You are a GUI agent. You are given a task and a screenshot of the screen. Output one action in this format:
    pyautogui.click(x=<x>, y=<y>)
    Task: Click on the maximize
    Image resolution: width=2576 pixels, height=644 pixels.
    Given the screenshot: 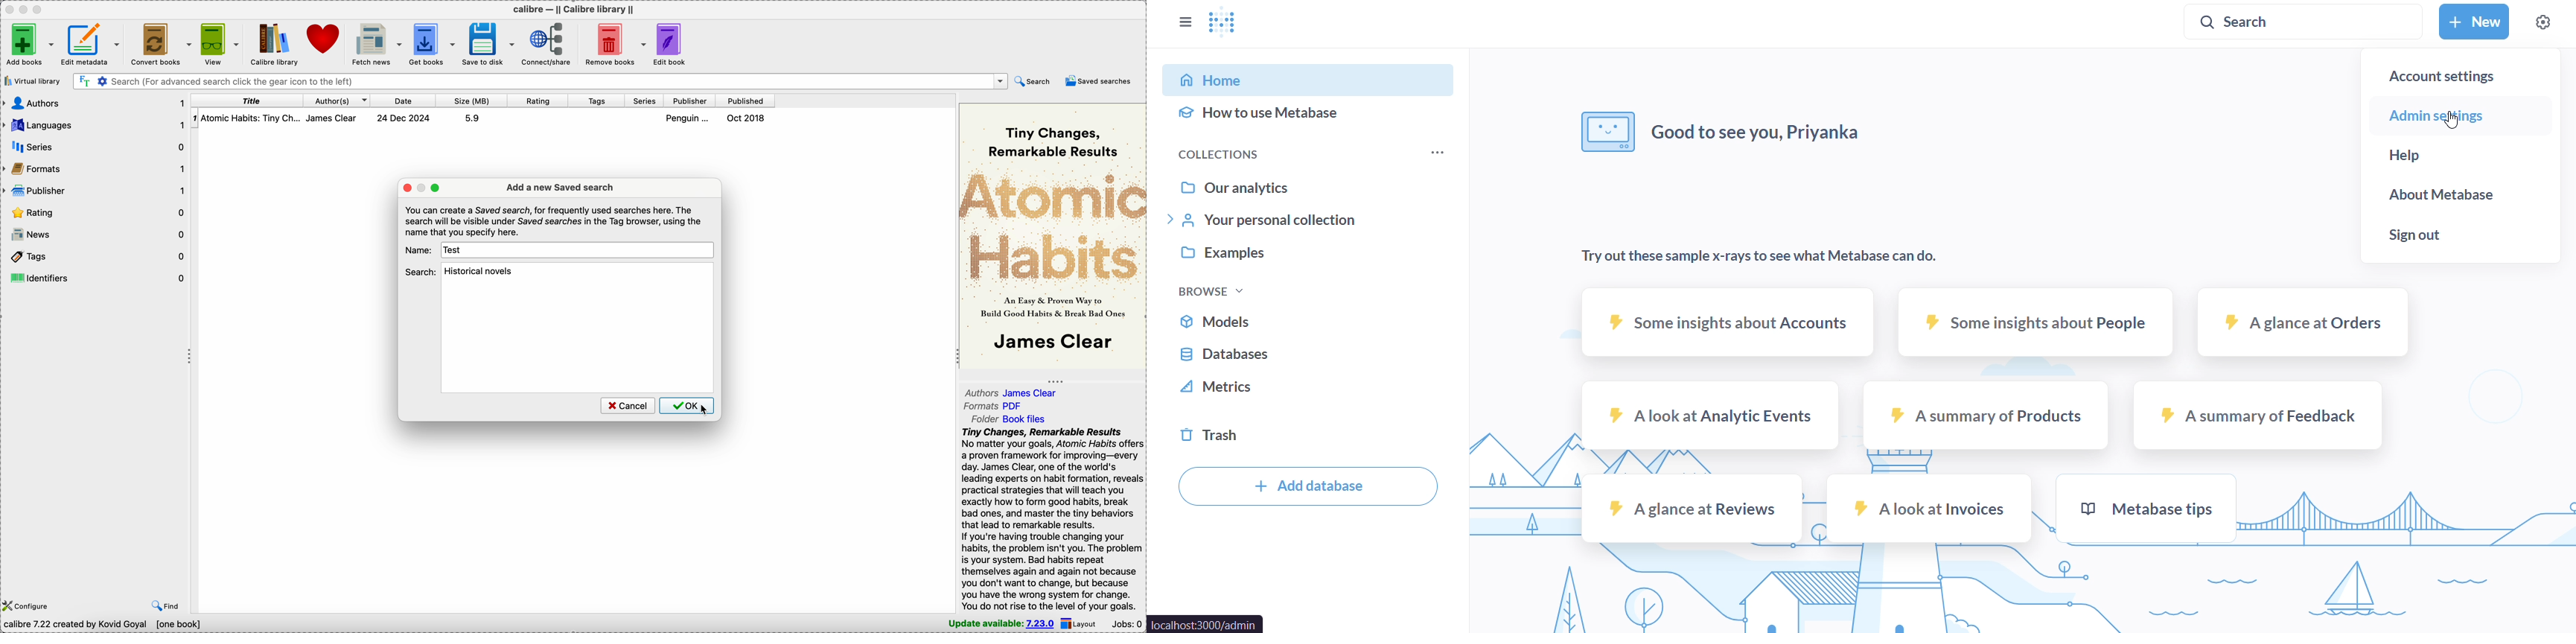 What is the action you would take?
    pyautogui.click(x=436, y=188)
    